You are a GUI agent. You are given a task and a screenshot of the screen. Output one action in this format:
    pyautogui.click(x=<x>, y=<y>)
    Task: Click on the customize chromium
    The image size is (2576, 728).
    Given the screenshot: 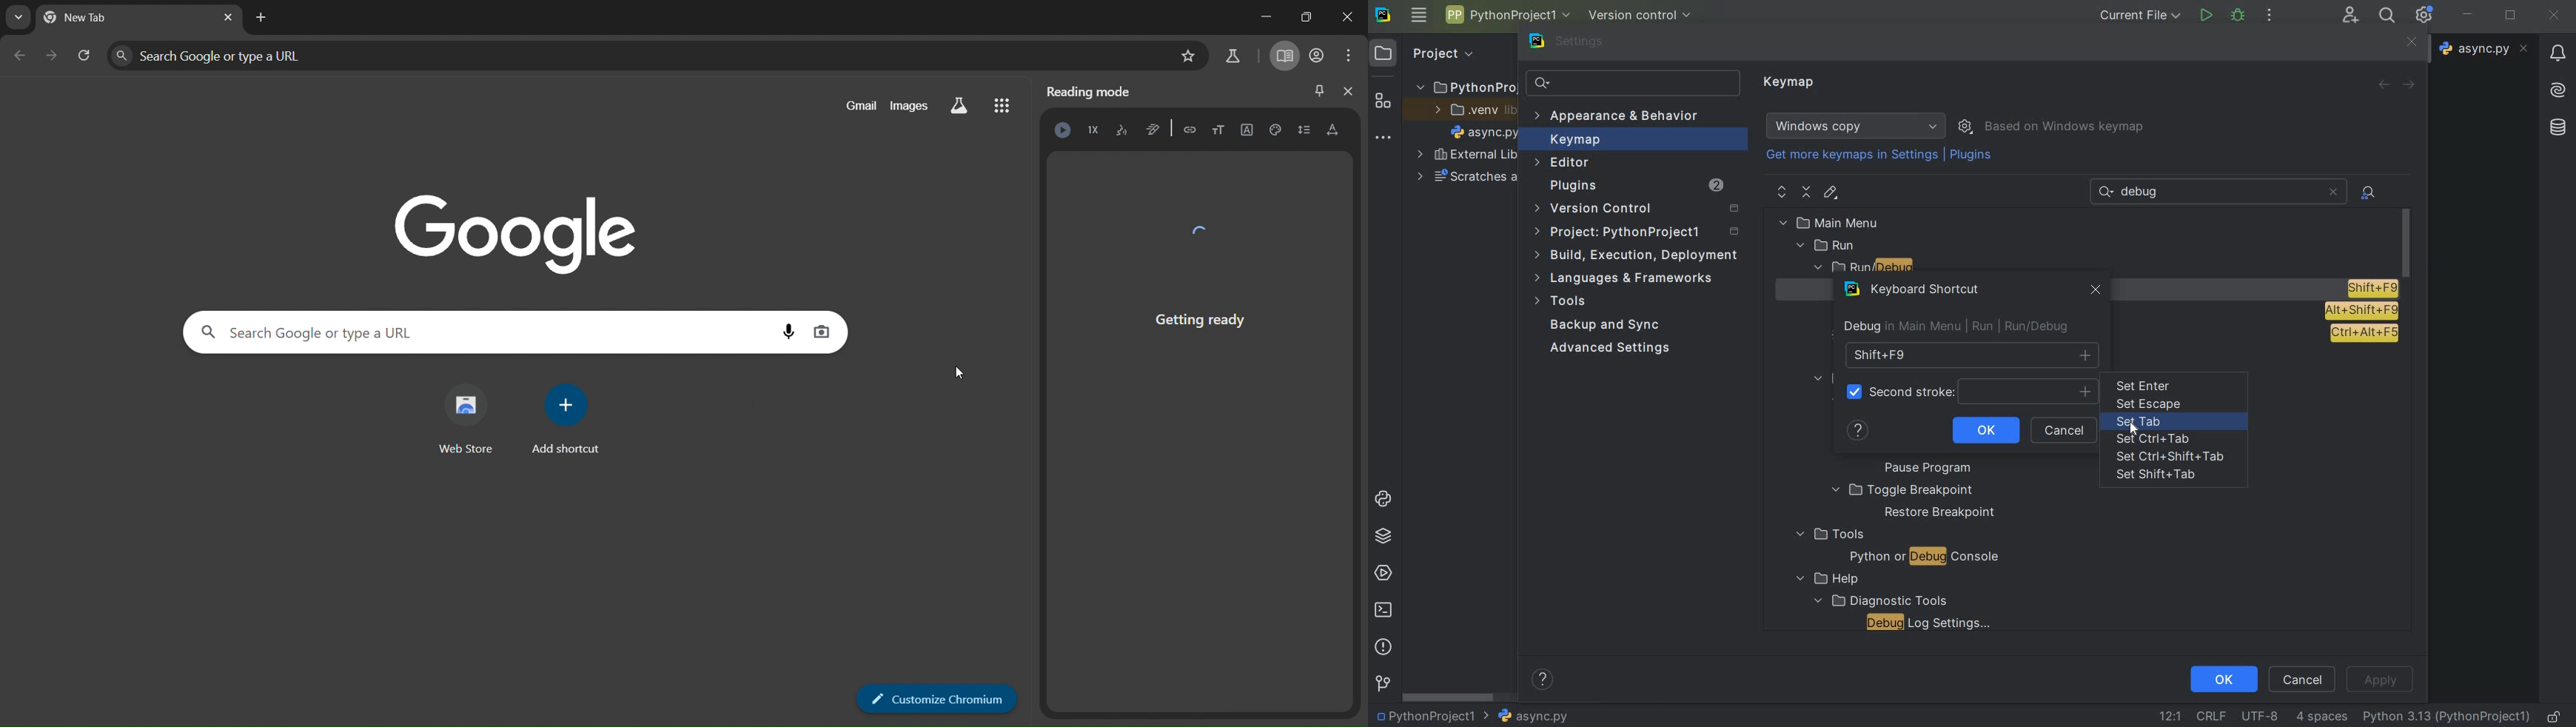 What is the action you would take?
    pyautogui.click(x=928, y=699)
    